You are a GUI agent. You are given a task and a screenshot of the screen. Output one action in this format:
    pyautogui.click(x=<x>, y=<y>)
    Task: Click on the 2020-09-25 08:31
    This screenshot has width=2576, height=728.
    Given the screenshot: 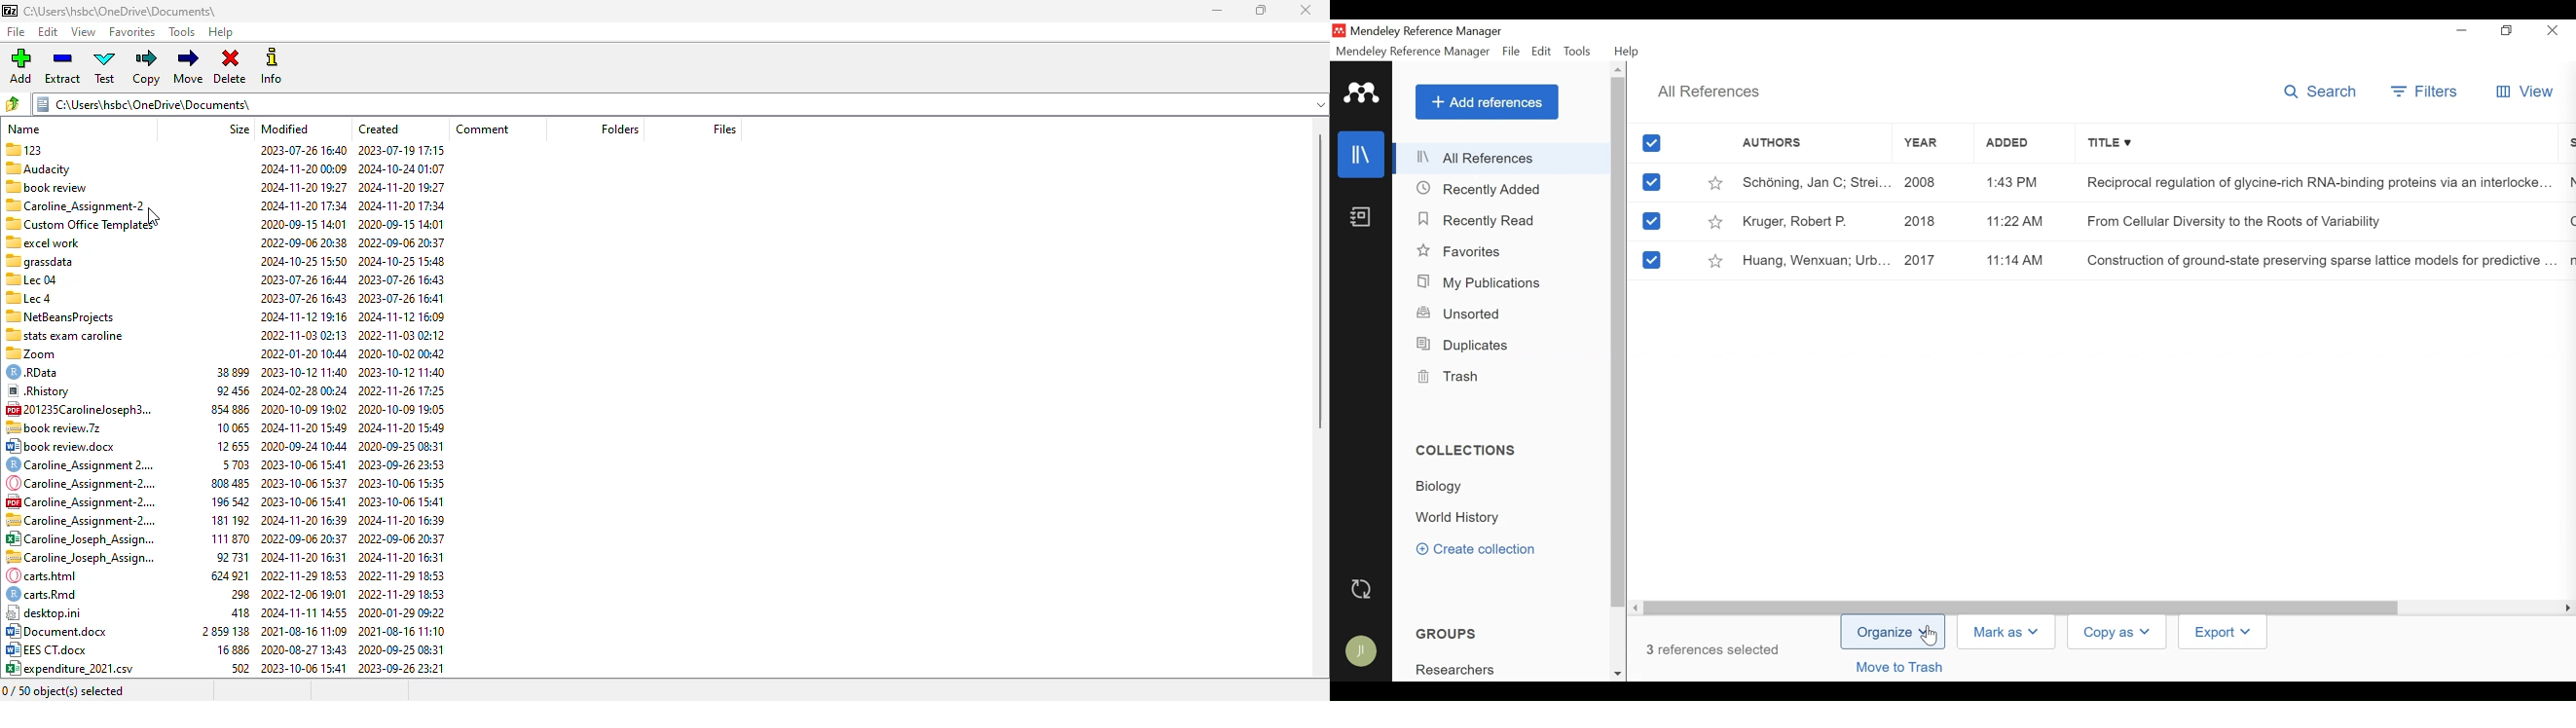 What is the action you would take?
    pyautogui.click(x=399, y=650)
    